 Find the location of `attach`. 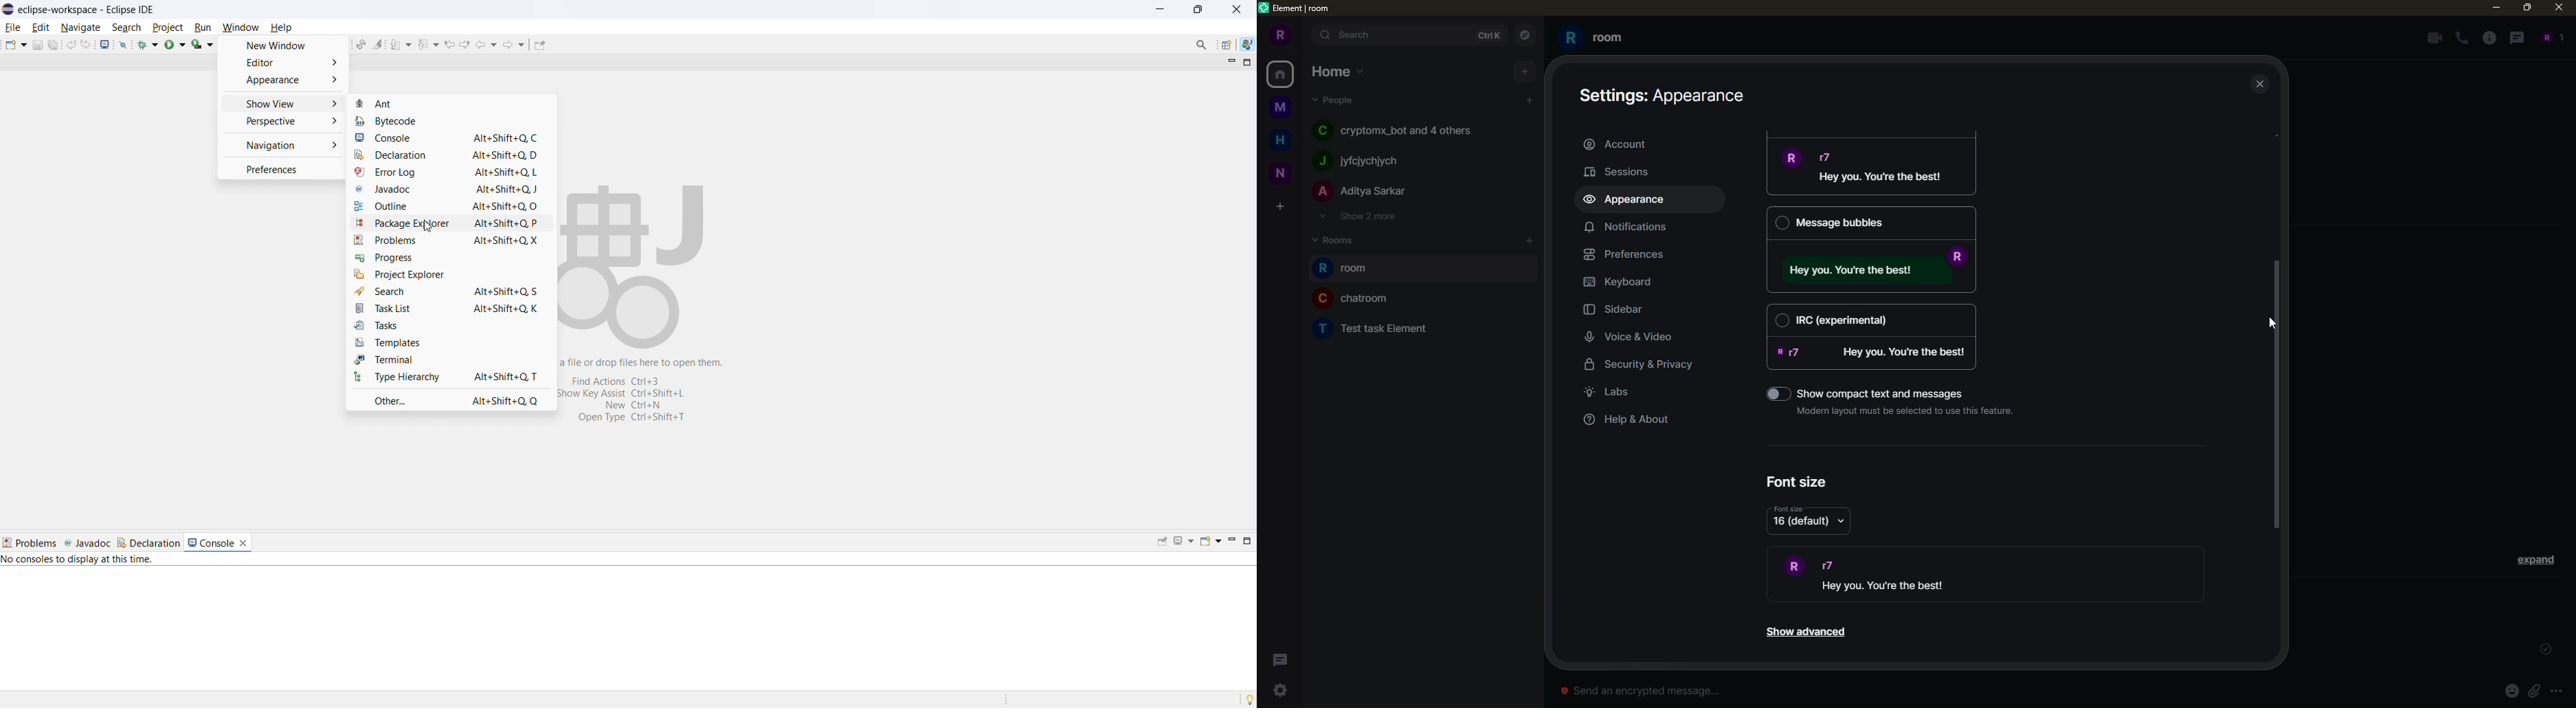

attach is located at coordinates (2533, 690).